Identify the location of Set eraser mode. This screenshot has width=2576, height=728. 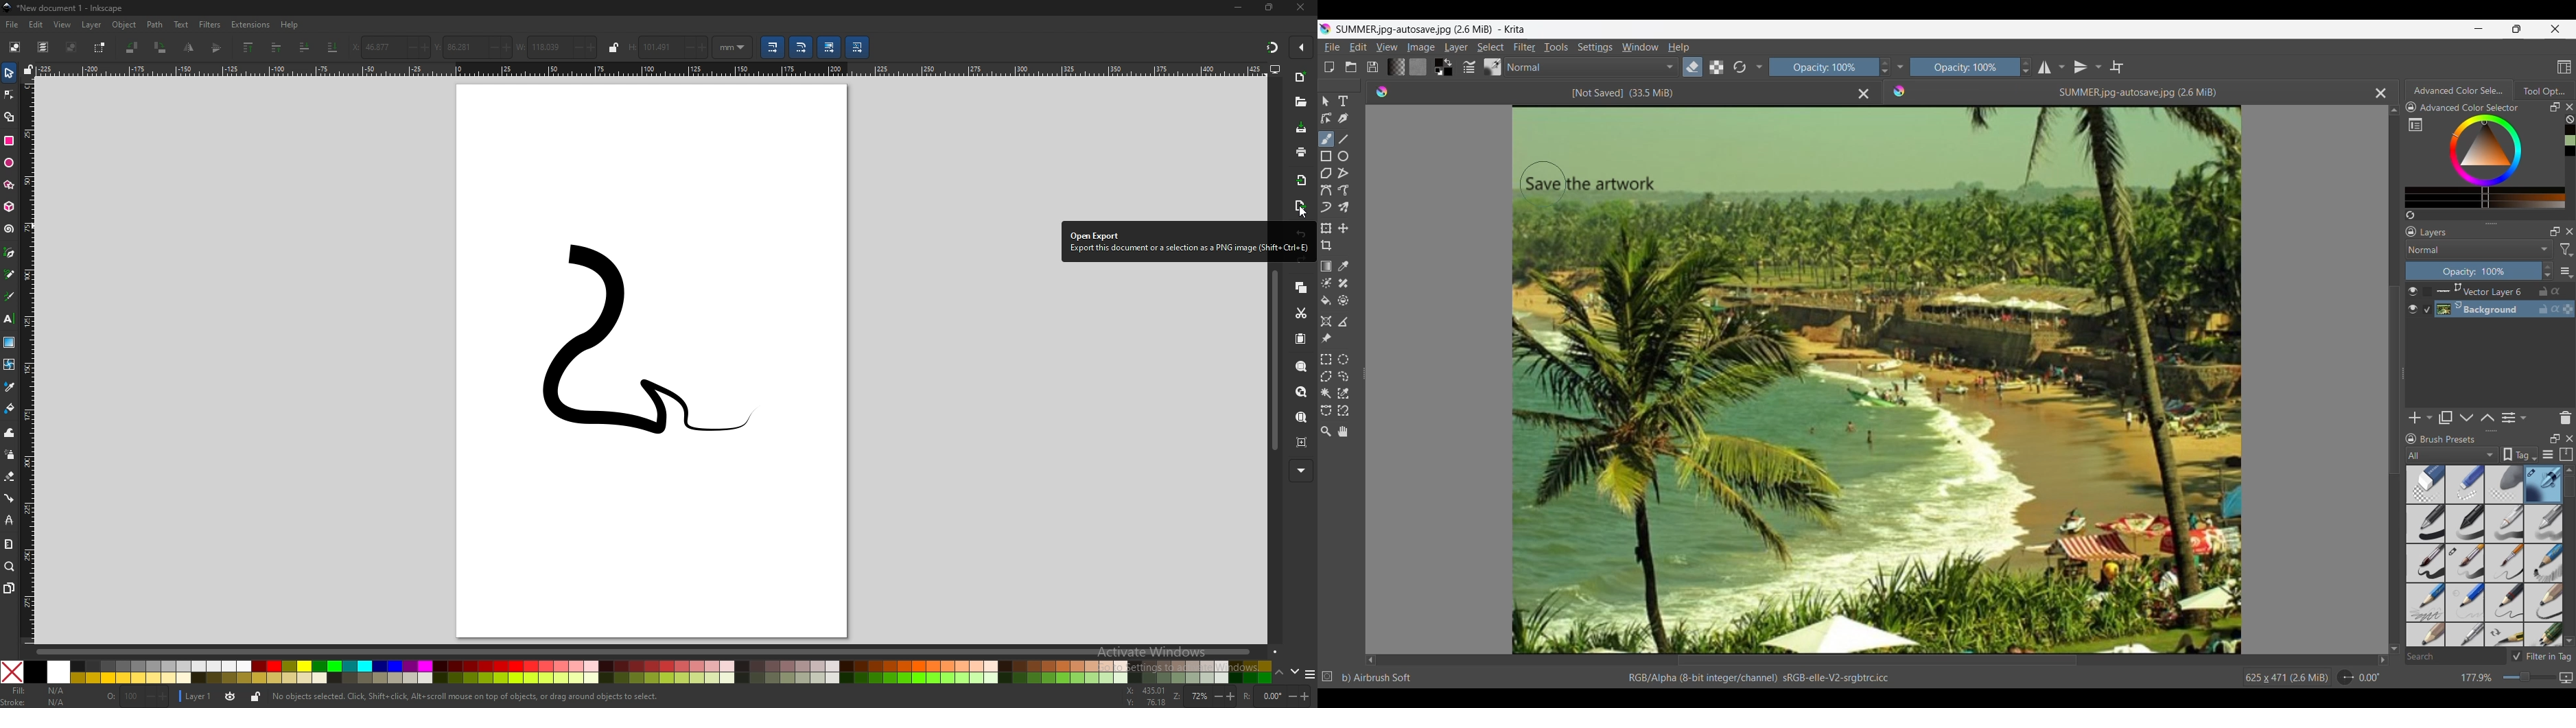
(1693, 67).